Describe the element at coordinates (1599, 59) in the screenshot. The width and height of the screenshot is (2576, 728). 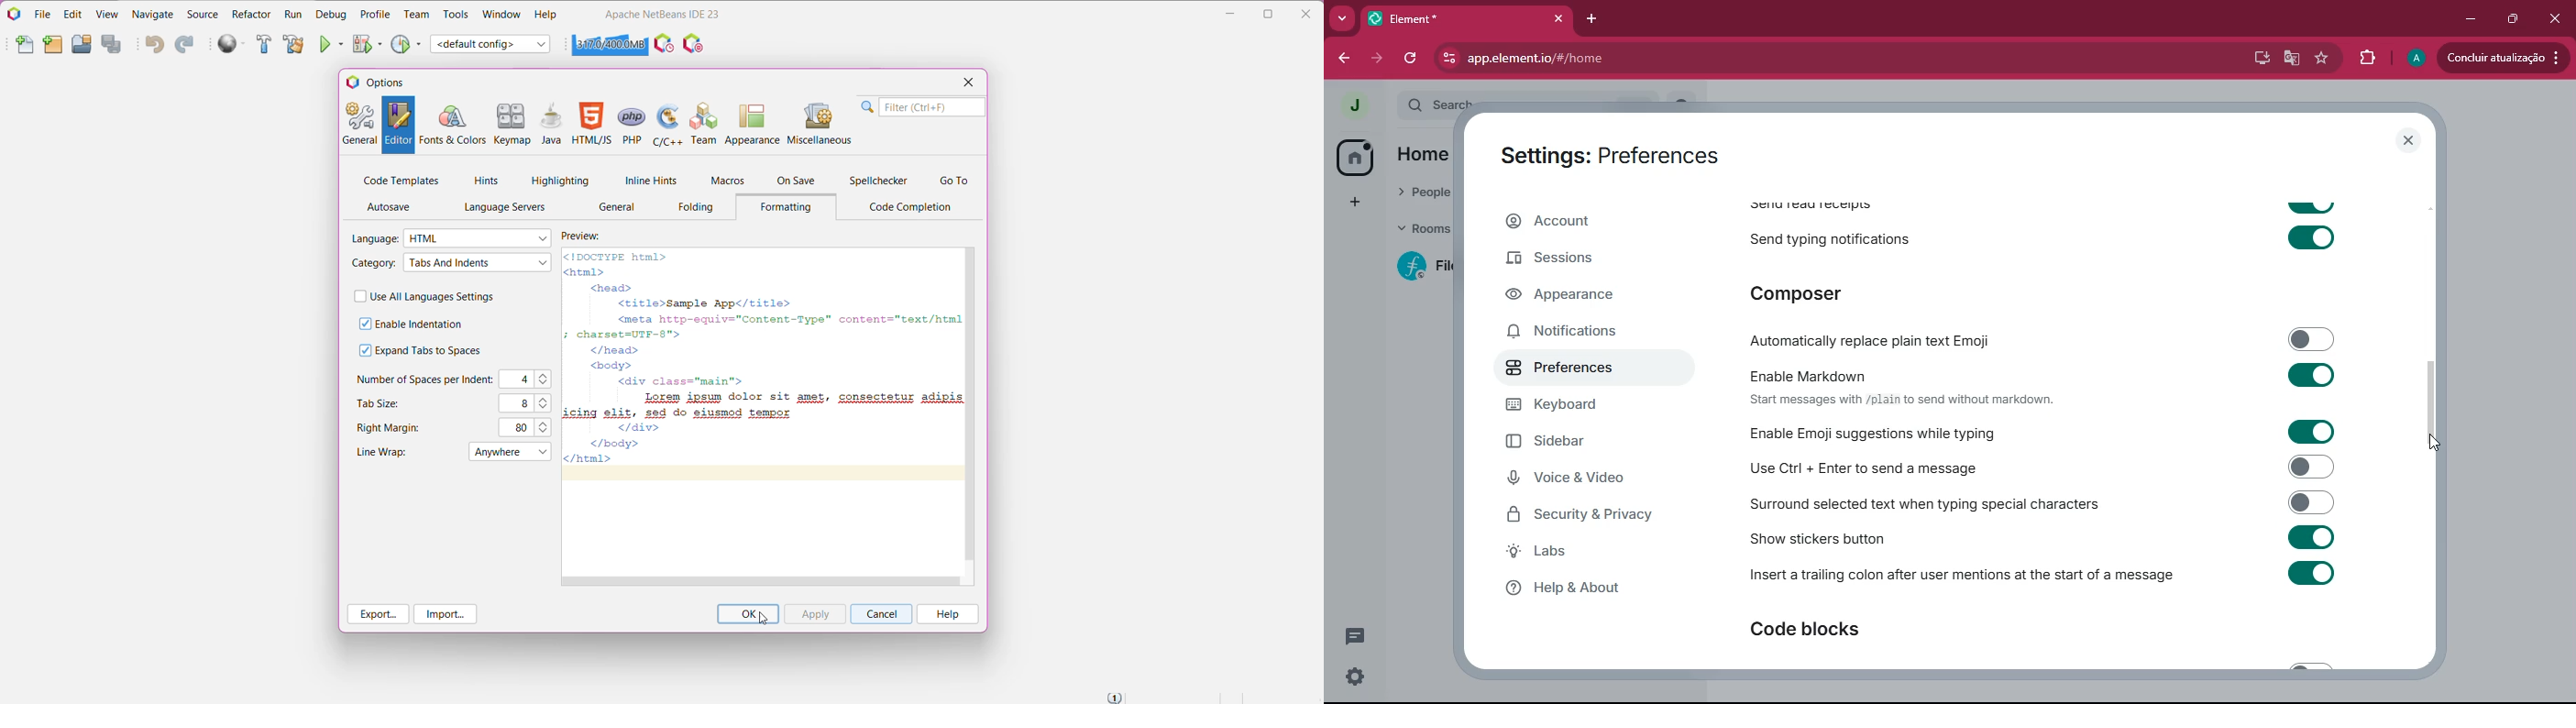
I see `url` at that location.